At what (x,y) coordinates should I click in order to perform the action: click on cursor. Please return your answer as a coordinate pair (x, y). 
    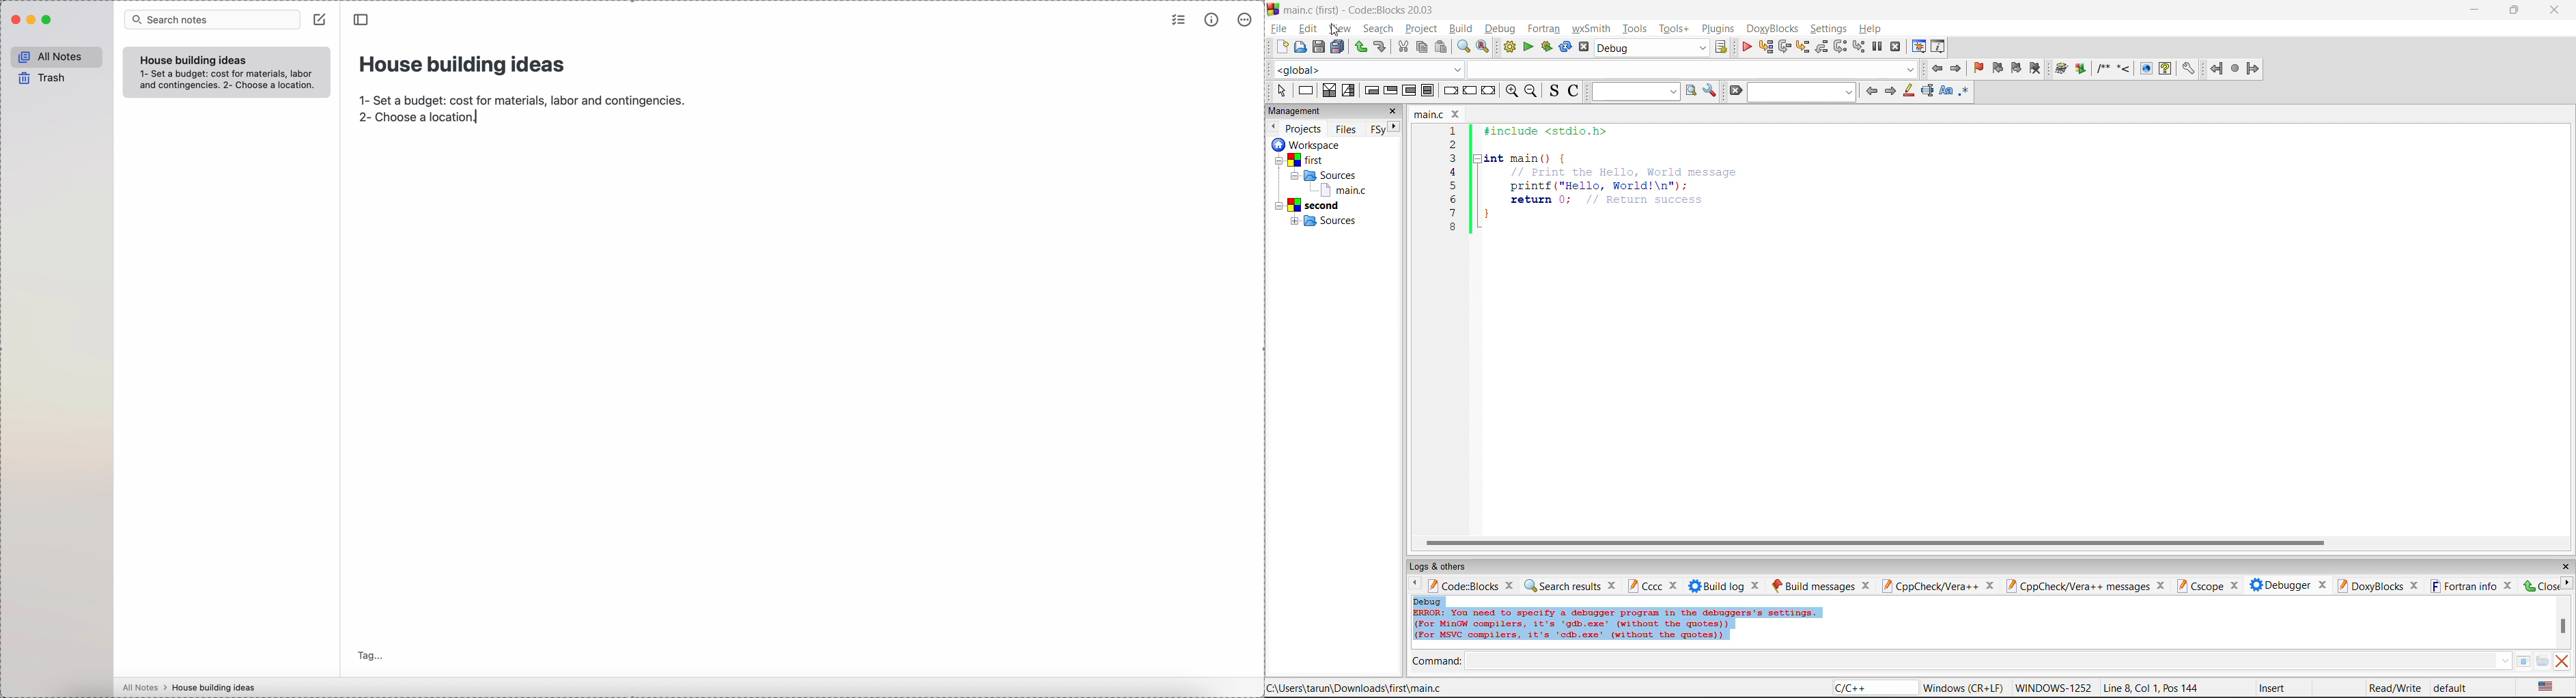
    Looking at the image, I should click on (1337, 30).